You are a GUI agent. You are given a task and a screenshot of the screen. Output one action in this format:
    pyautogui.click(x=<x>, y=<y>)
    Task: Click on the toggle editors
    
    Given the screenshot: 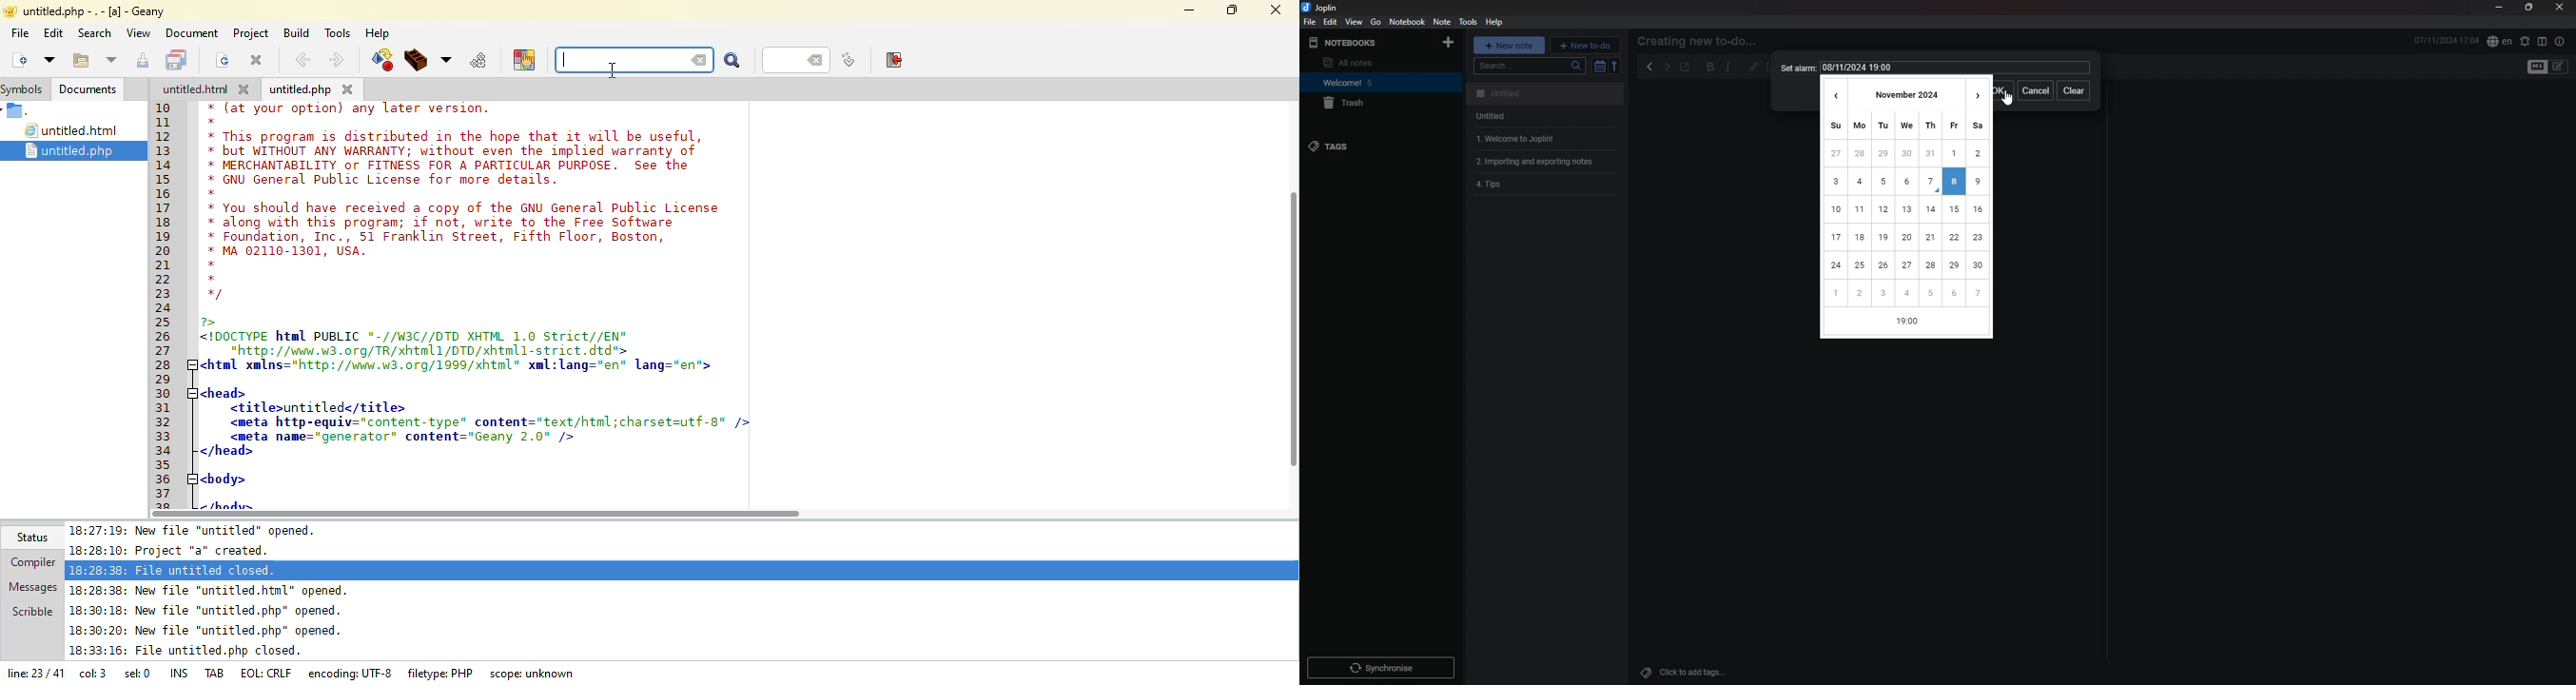 What is the action you would take?
    pyautogui.click(x=2559, y=67)
    